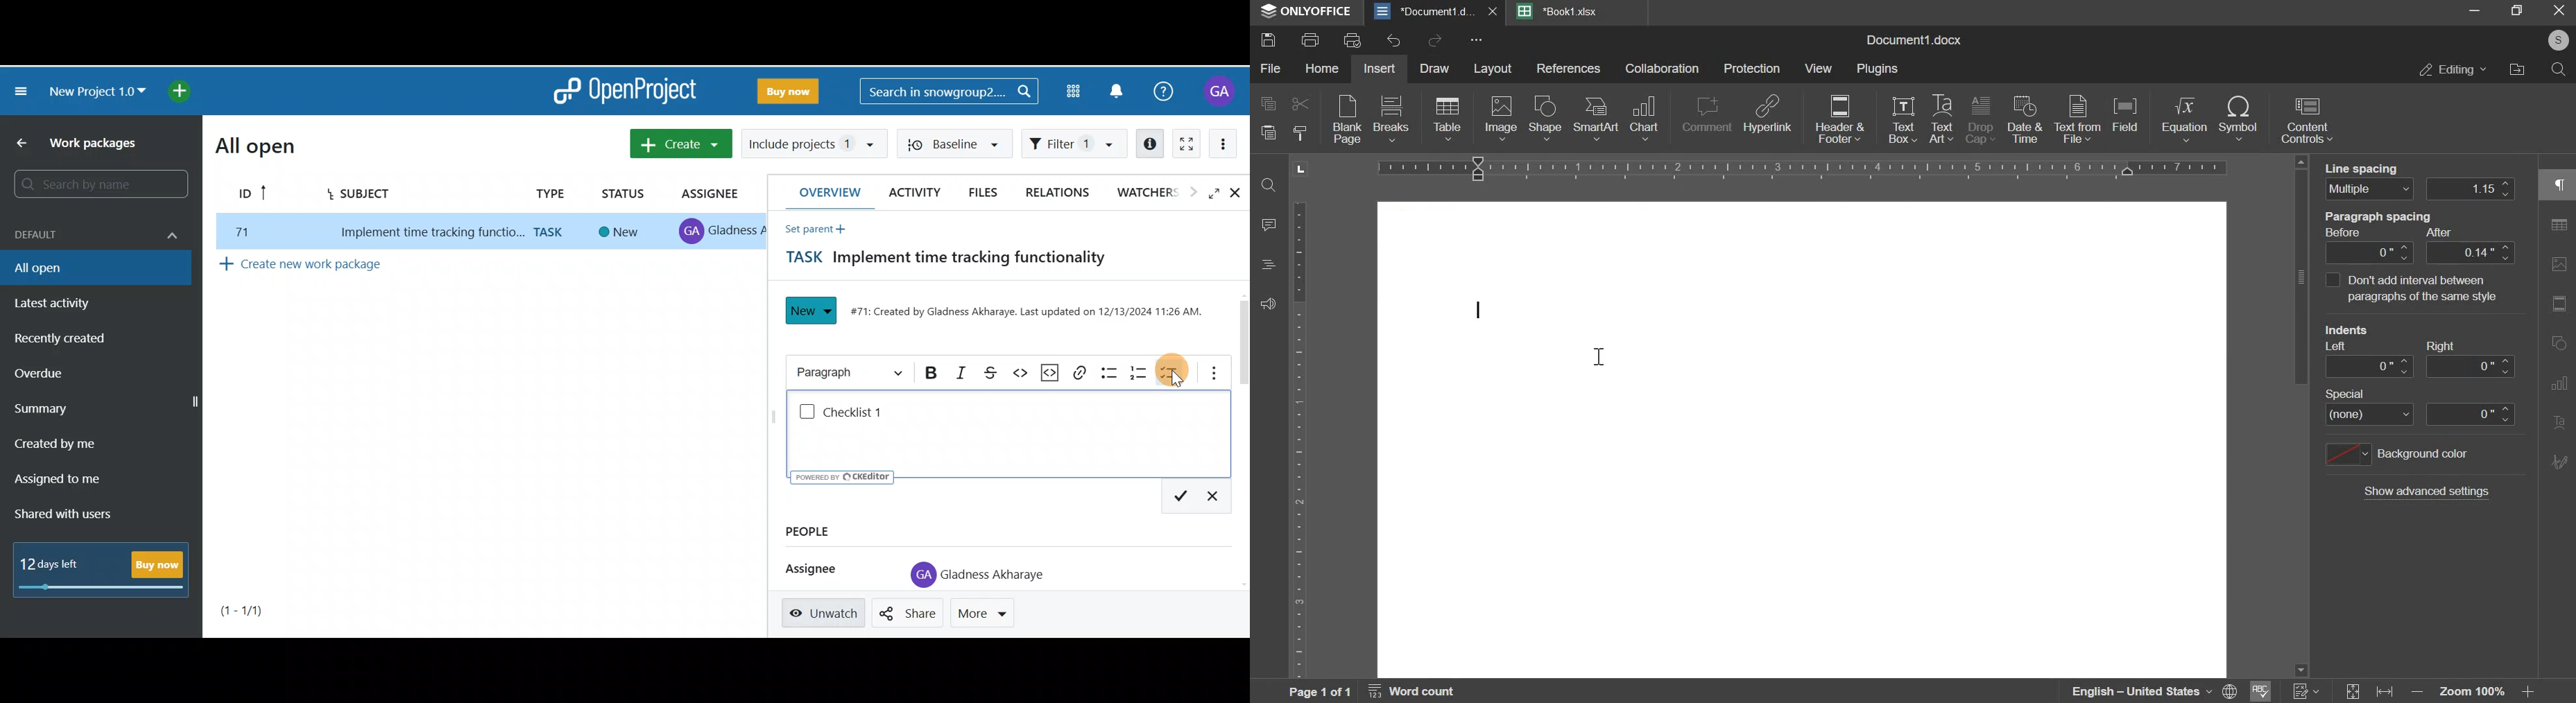 This screenshot has height=728, width=2576. Describe the element at coordinates (179, 89) in the screenshot. I see `Open quick add menu` at that location.